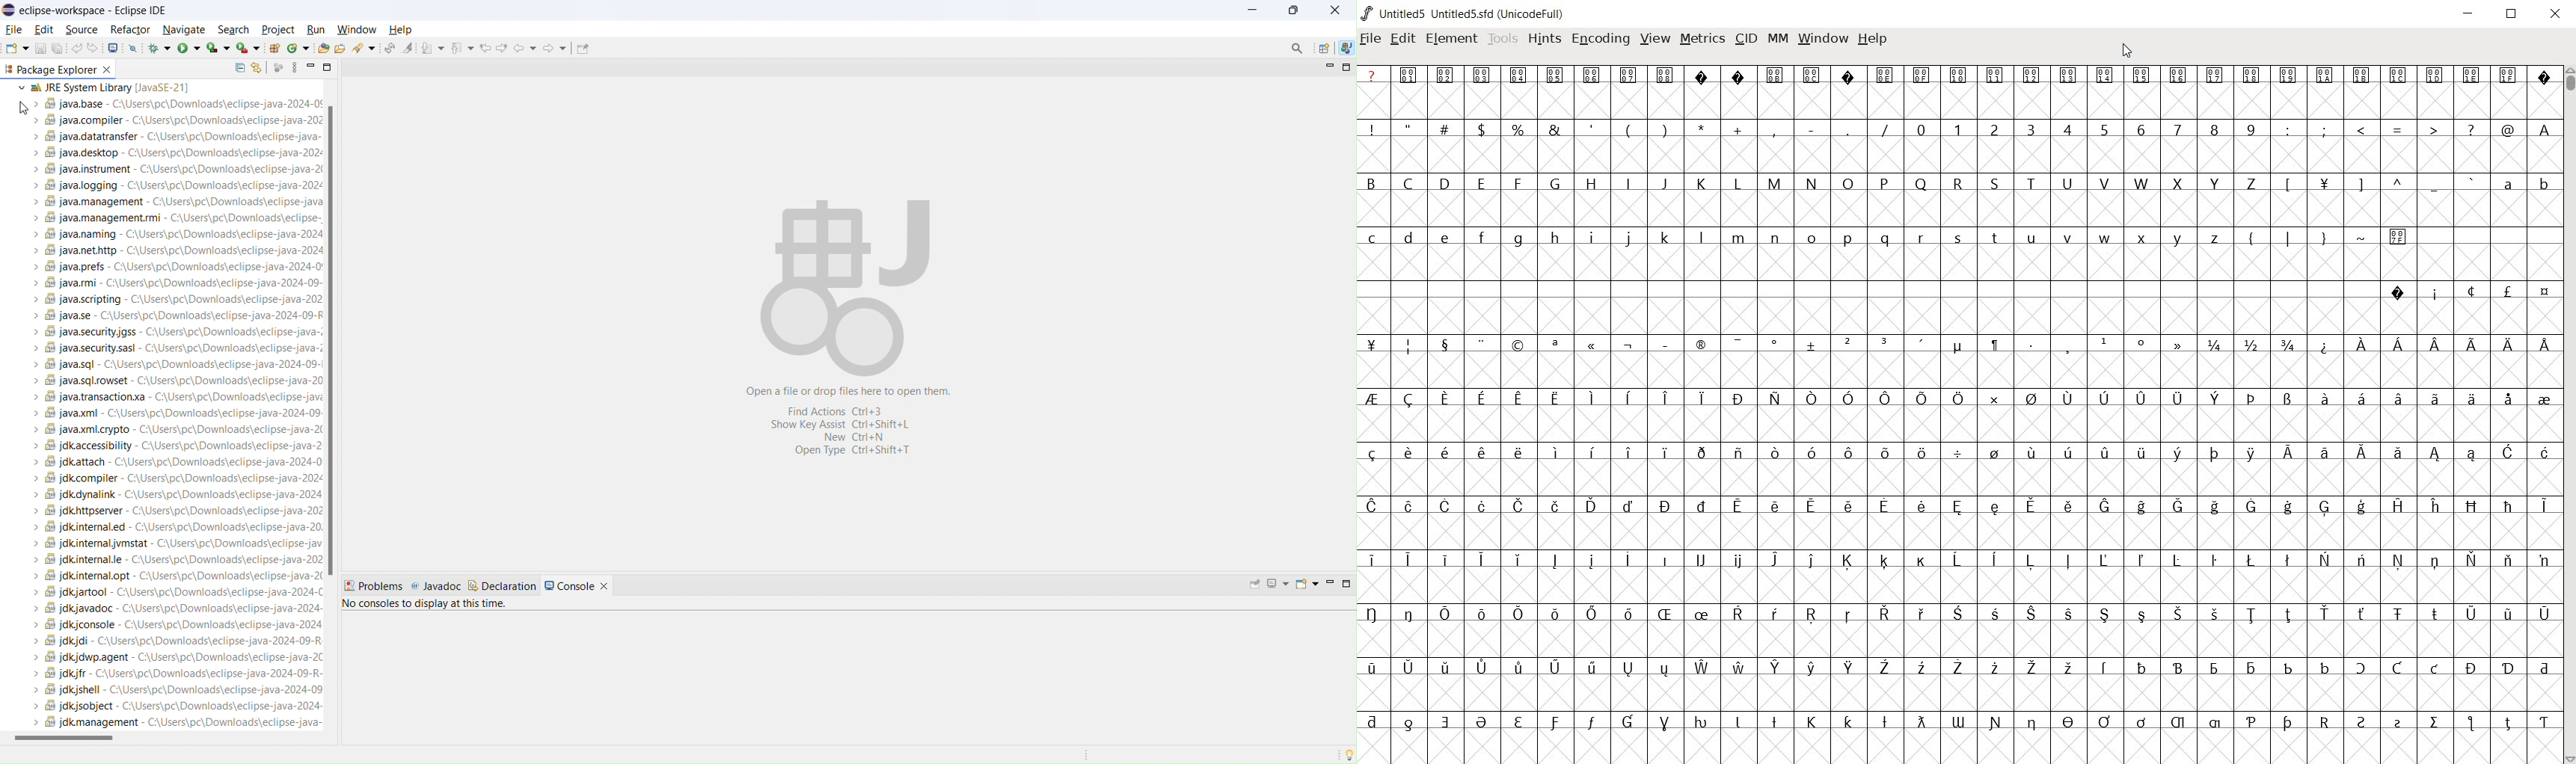 This screenshot has height=784, width=2576. Describe the element at coordinates (1779, 40) in the screenshot. I see `MM` at that location.